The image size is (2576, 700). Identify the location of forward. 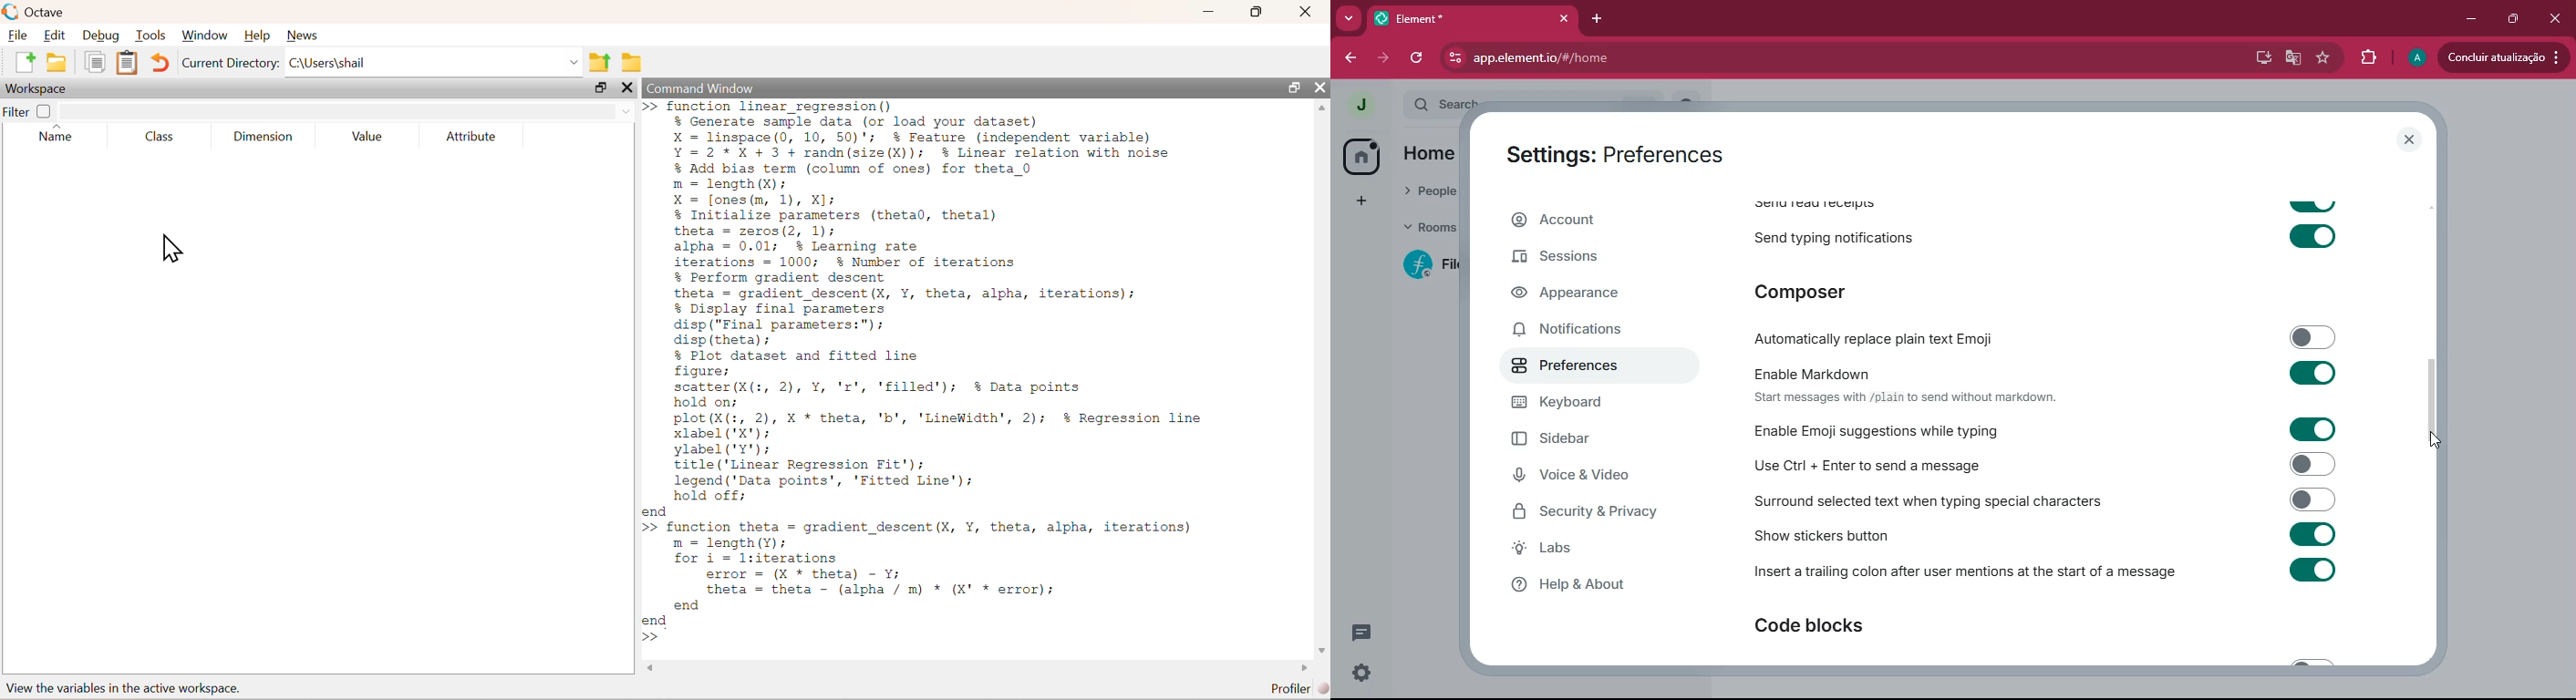
(1381, 57).